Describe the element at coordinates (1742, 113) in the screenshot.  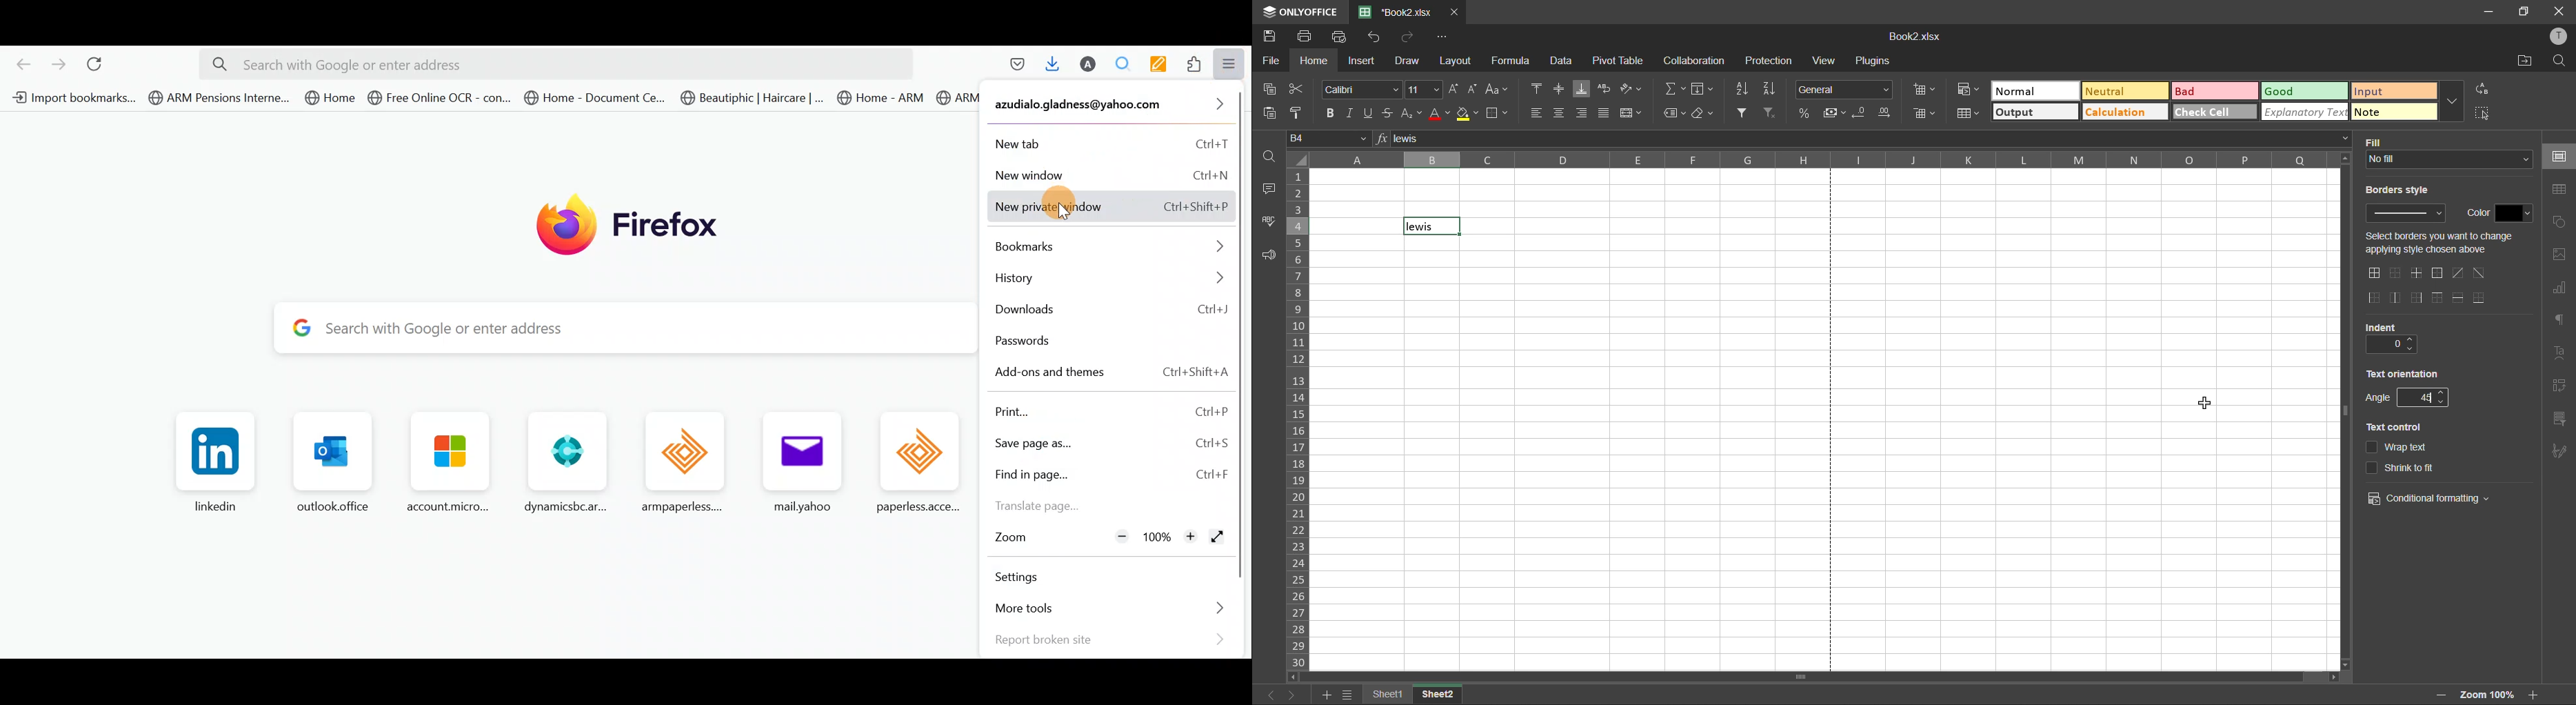
I see `filter` at that location.